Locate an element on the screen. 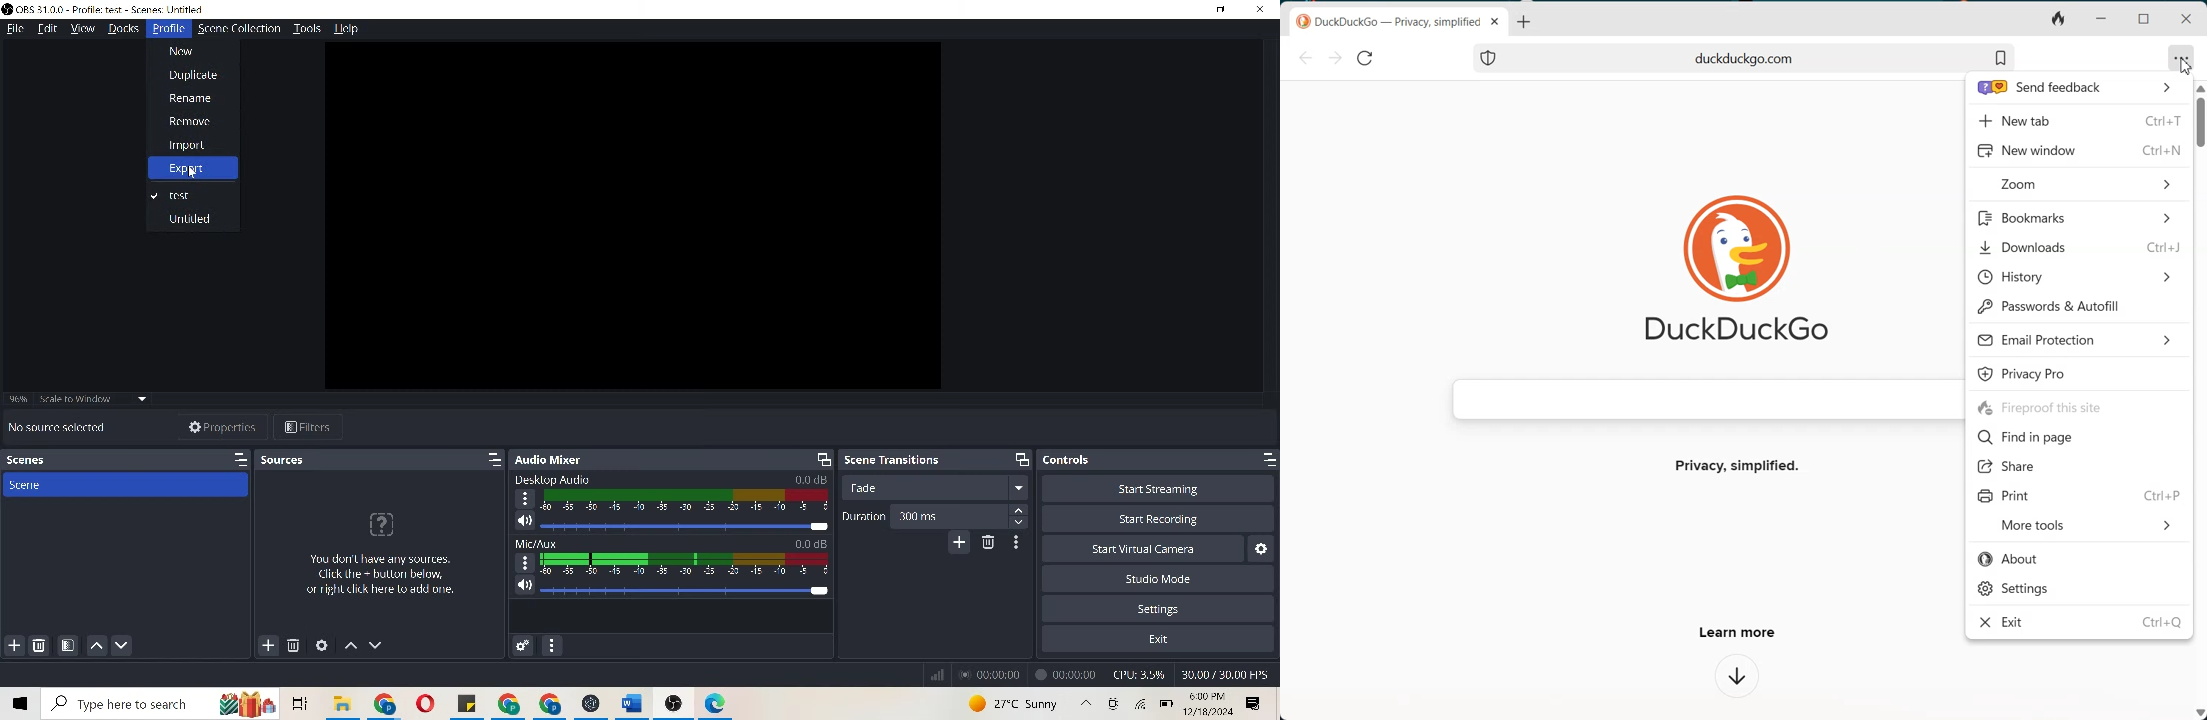  slider is located at coordinates (683, 526).